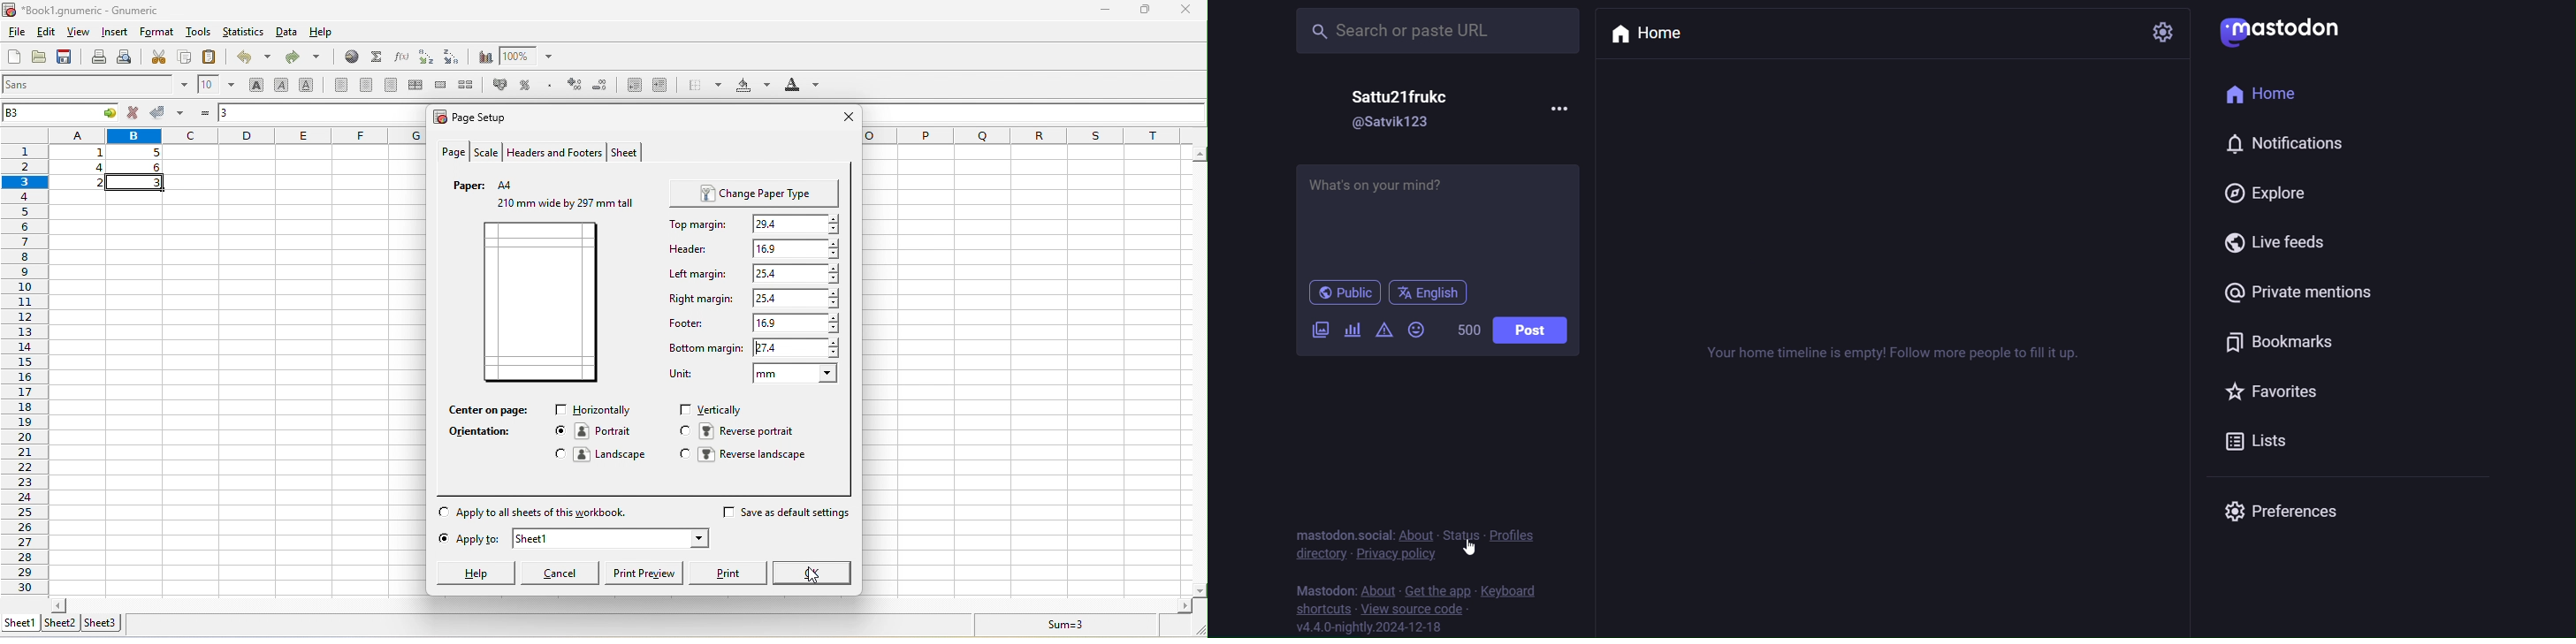 Image resolution: width=2576 pixels, height=644 pixels. Describe the element at coordinates (815, 574) in the screenshot. I see `ok` at that location.